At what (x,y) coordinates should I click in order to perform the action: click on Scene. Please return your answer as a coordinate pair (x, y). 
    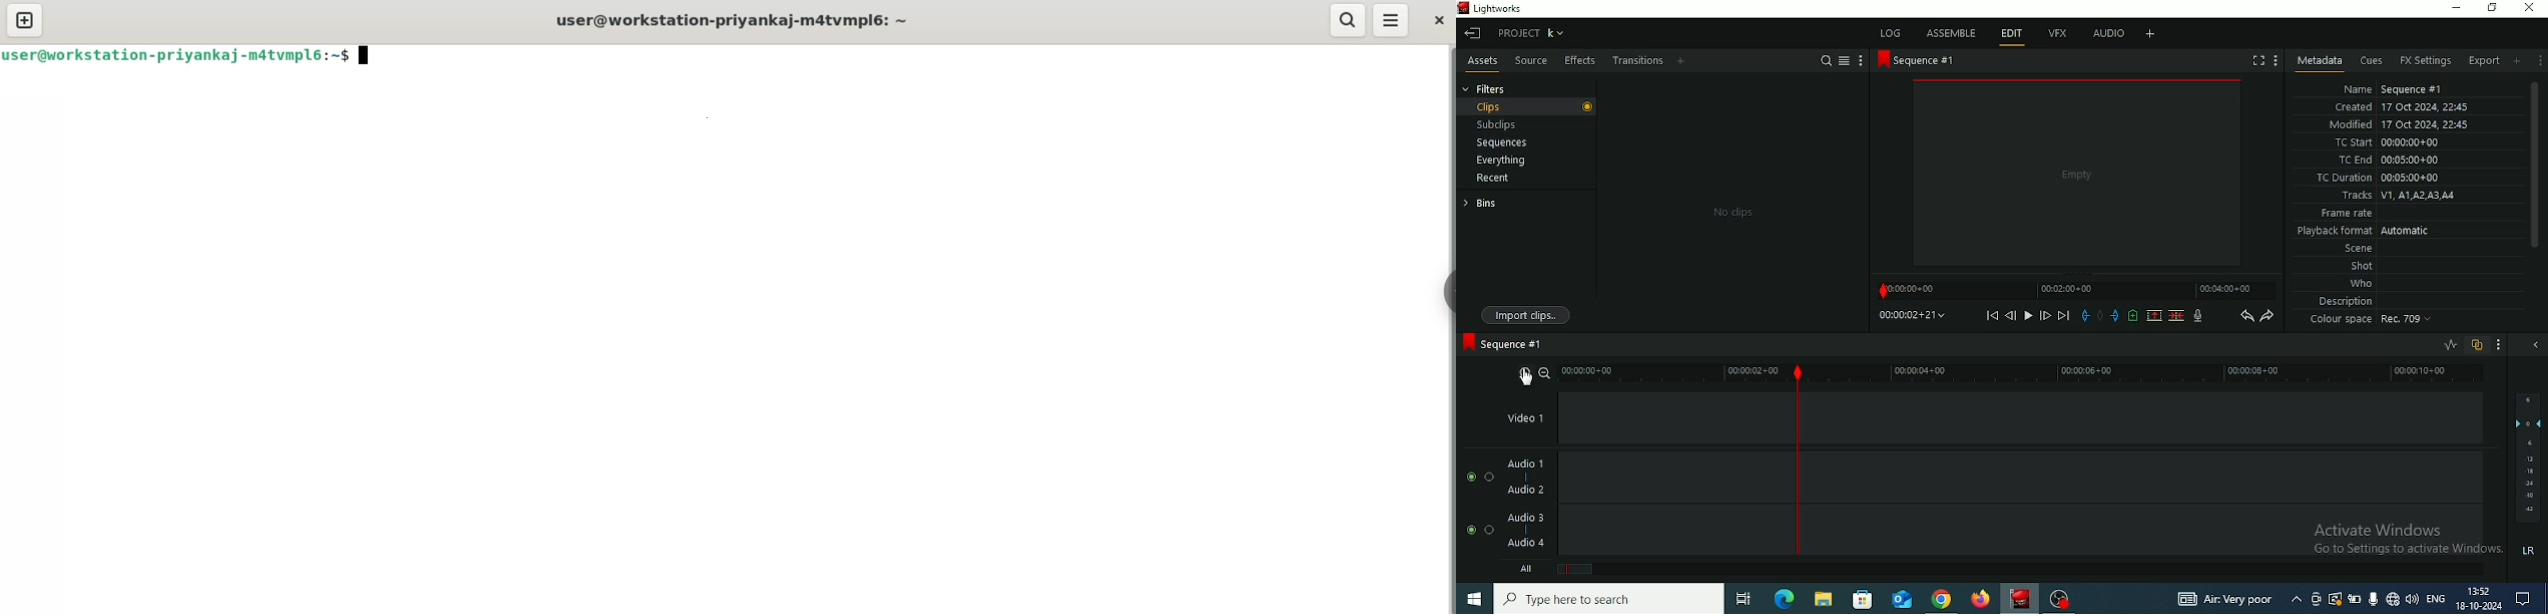
    Looking at the image, I should click on (2358, 250).